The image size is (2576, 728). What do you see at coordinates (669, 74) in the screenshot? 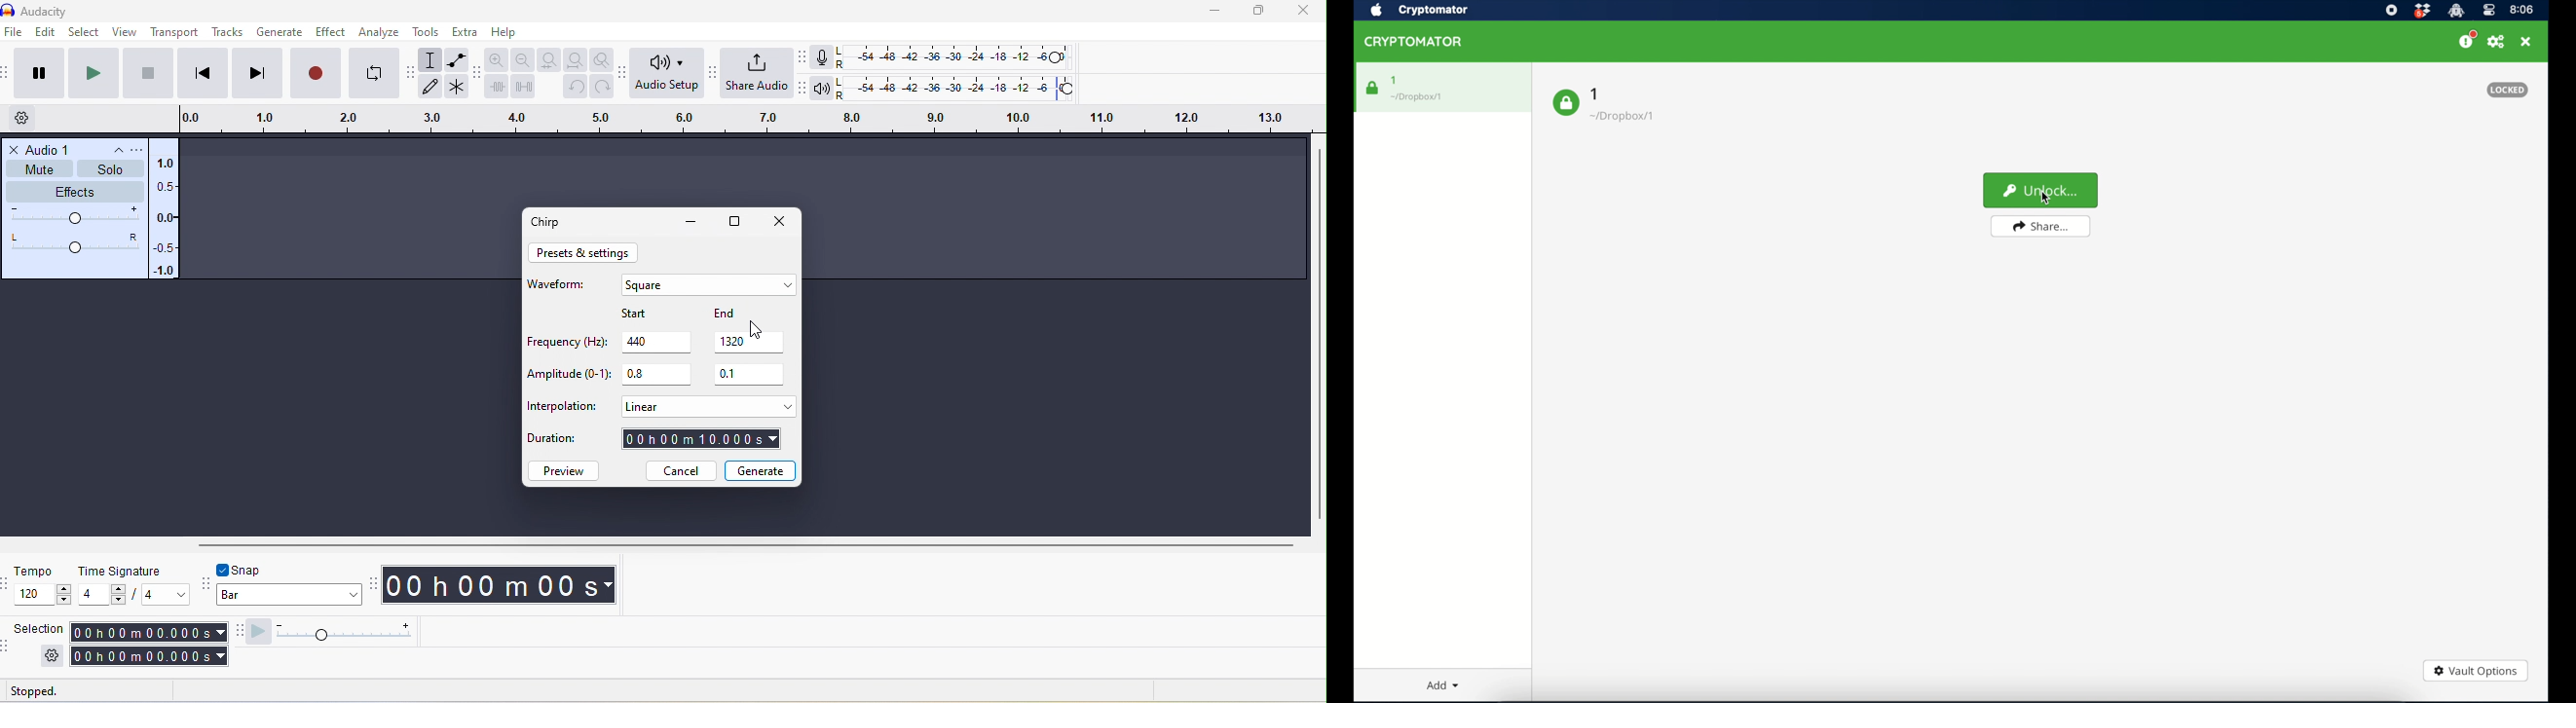
I see `audio setup` at bounding box center [669, 74].